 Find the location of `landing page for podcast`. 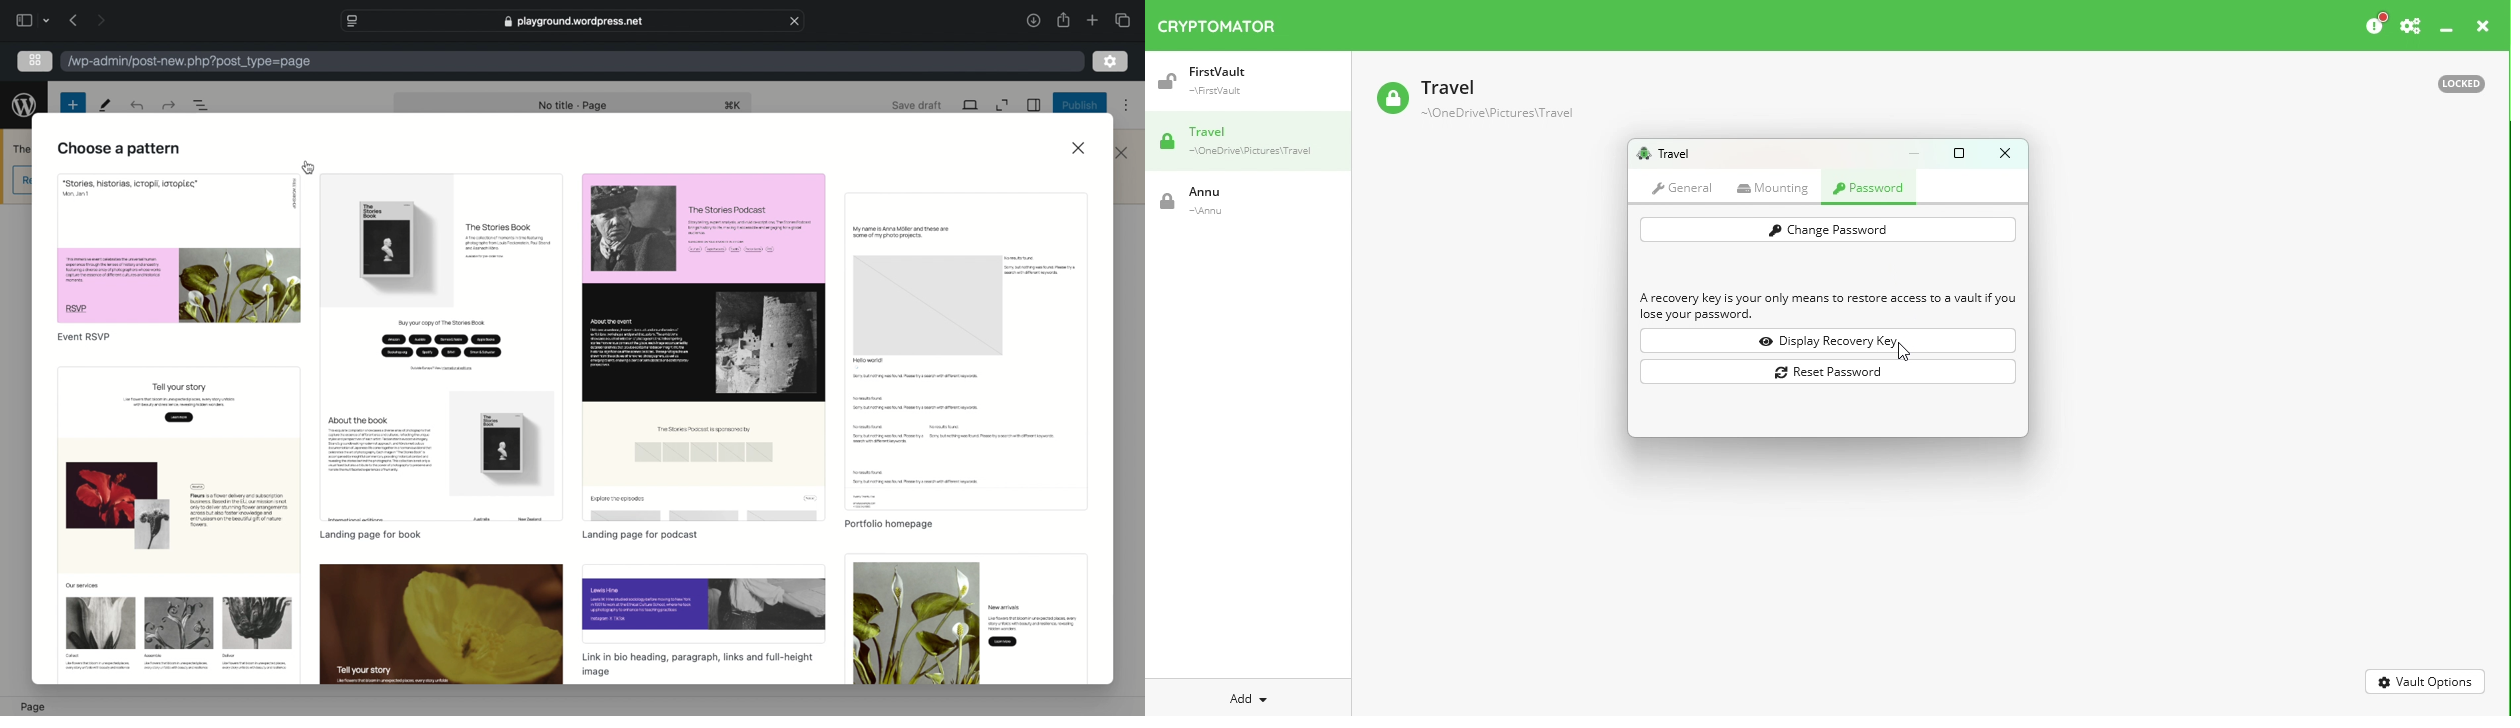

landing page for podcast is located at coordinates (642, 534).